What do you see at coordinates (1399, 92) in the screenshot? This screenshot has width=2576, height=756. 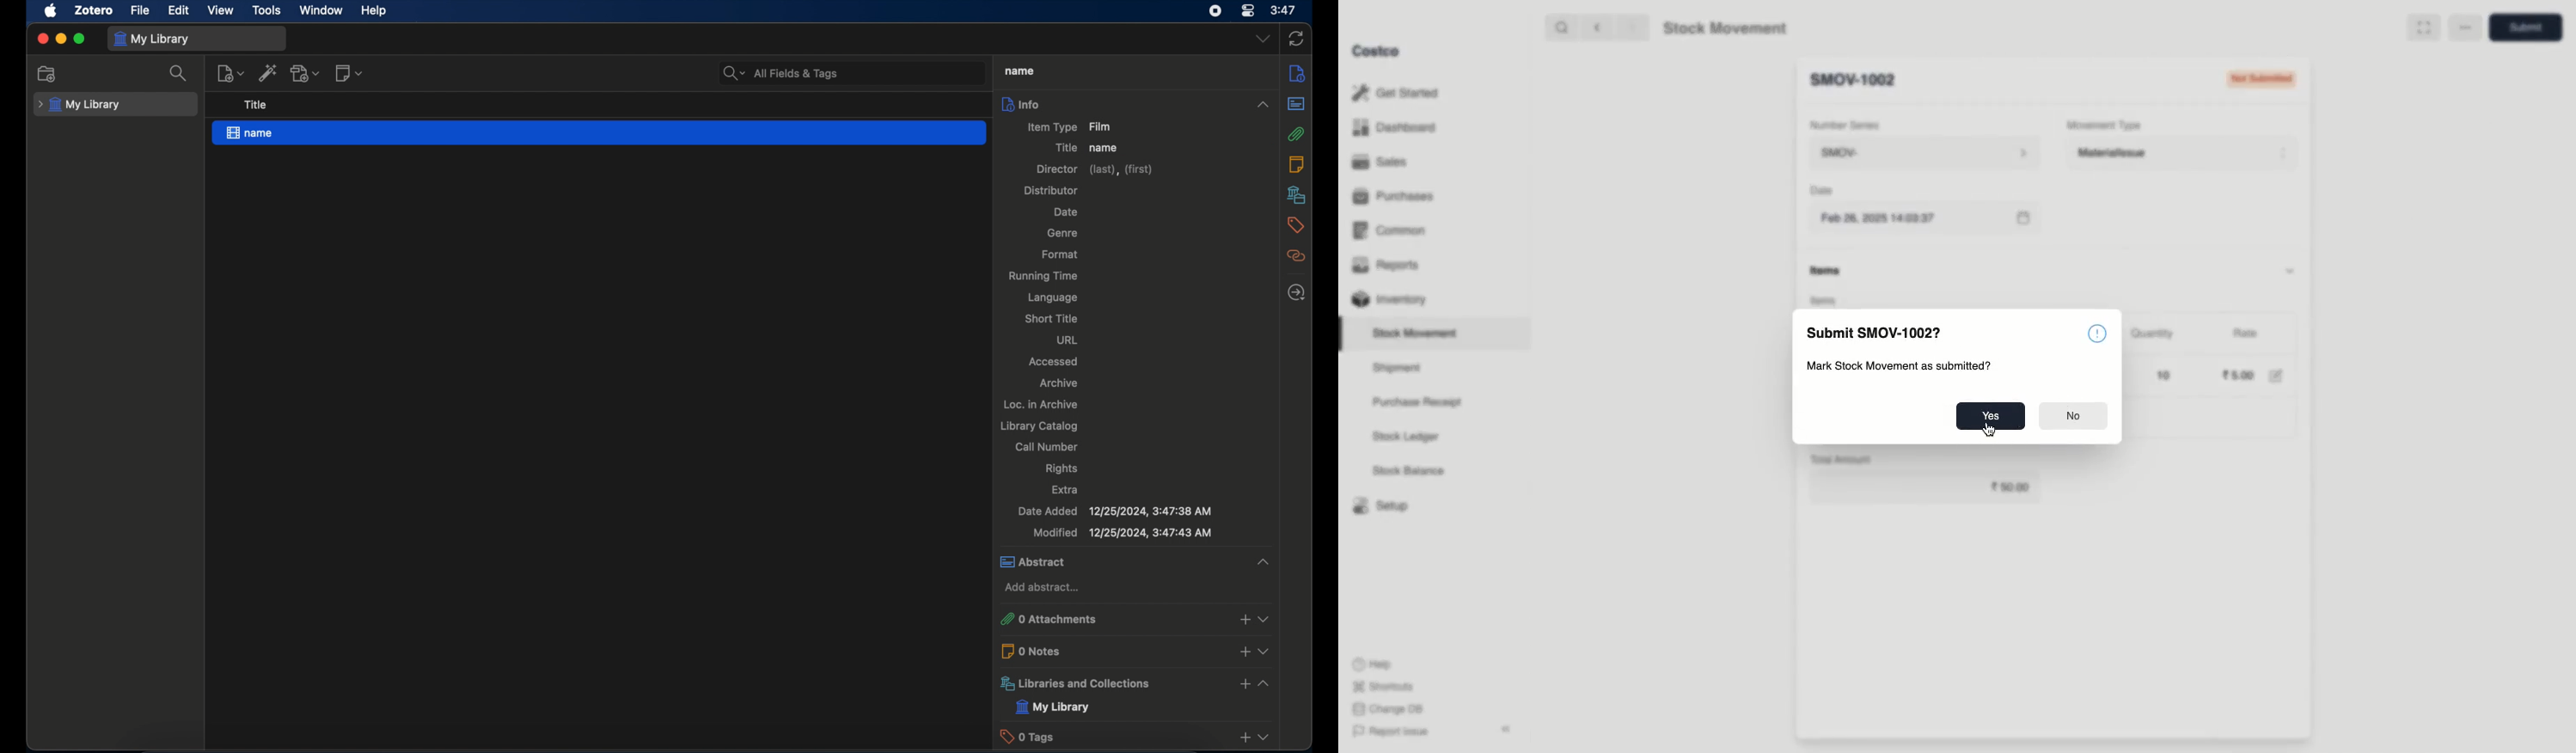 I see `Get Started` at bounding box center [1399, 92].